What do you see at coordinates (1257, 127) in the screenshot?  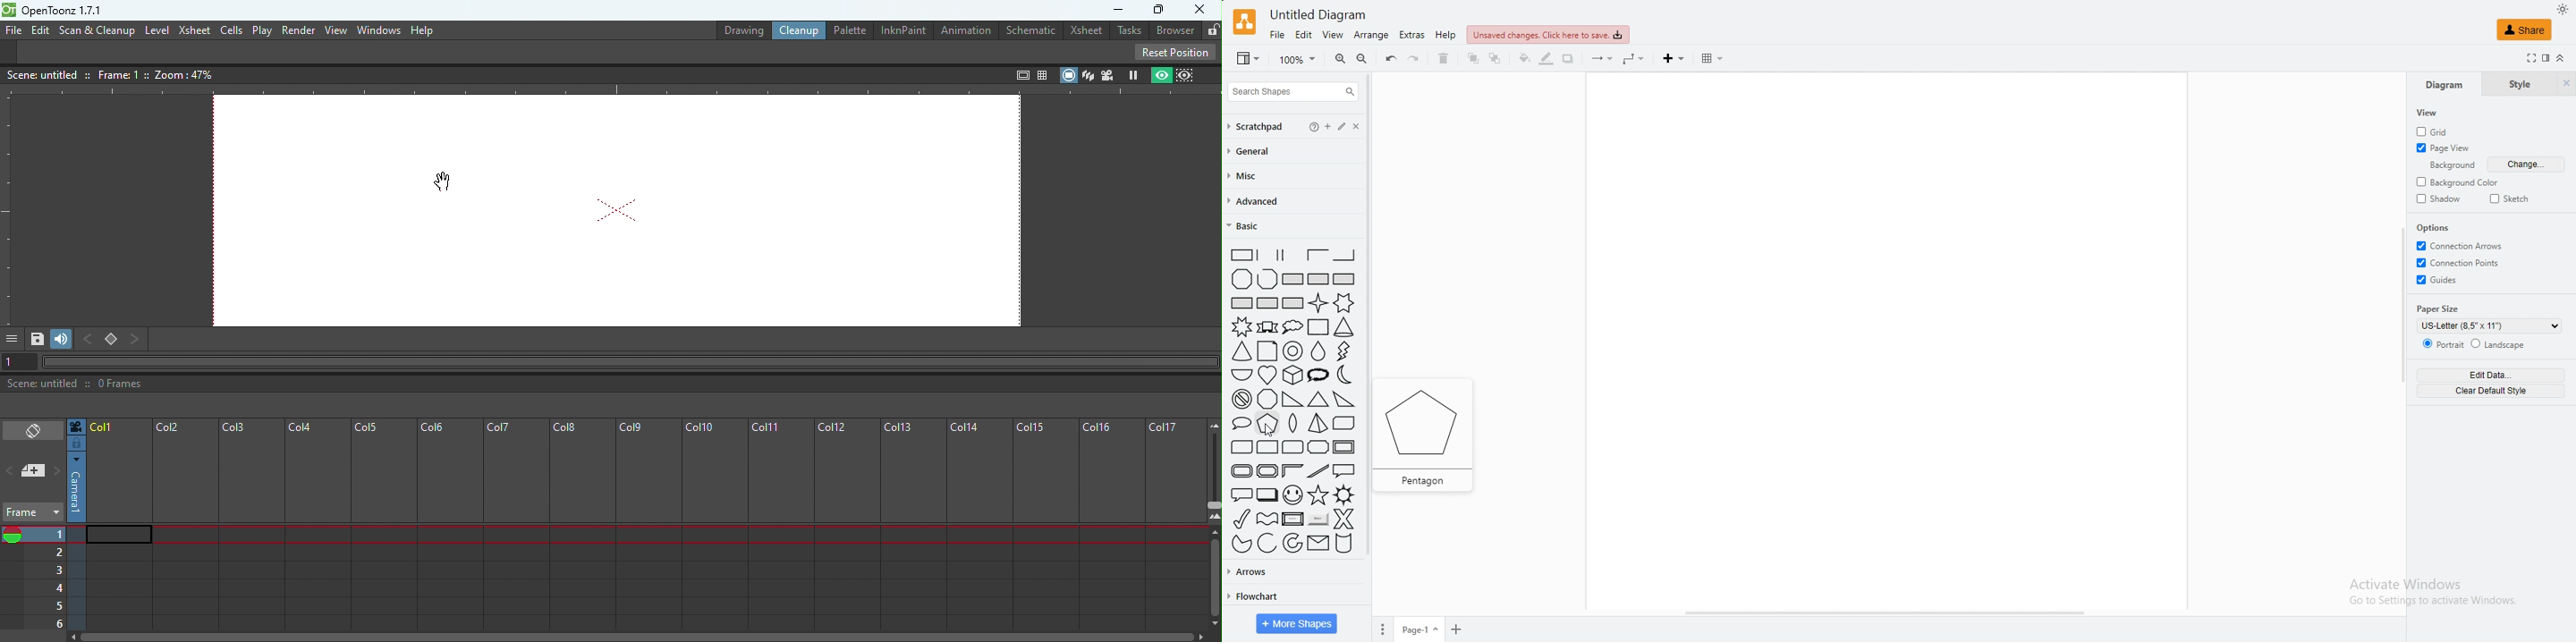 I see `scratchpad` at bounding box center [1257, 127].